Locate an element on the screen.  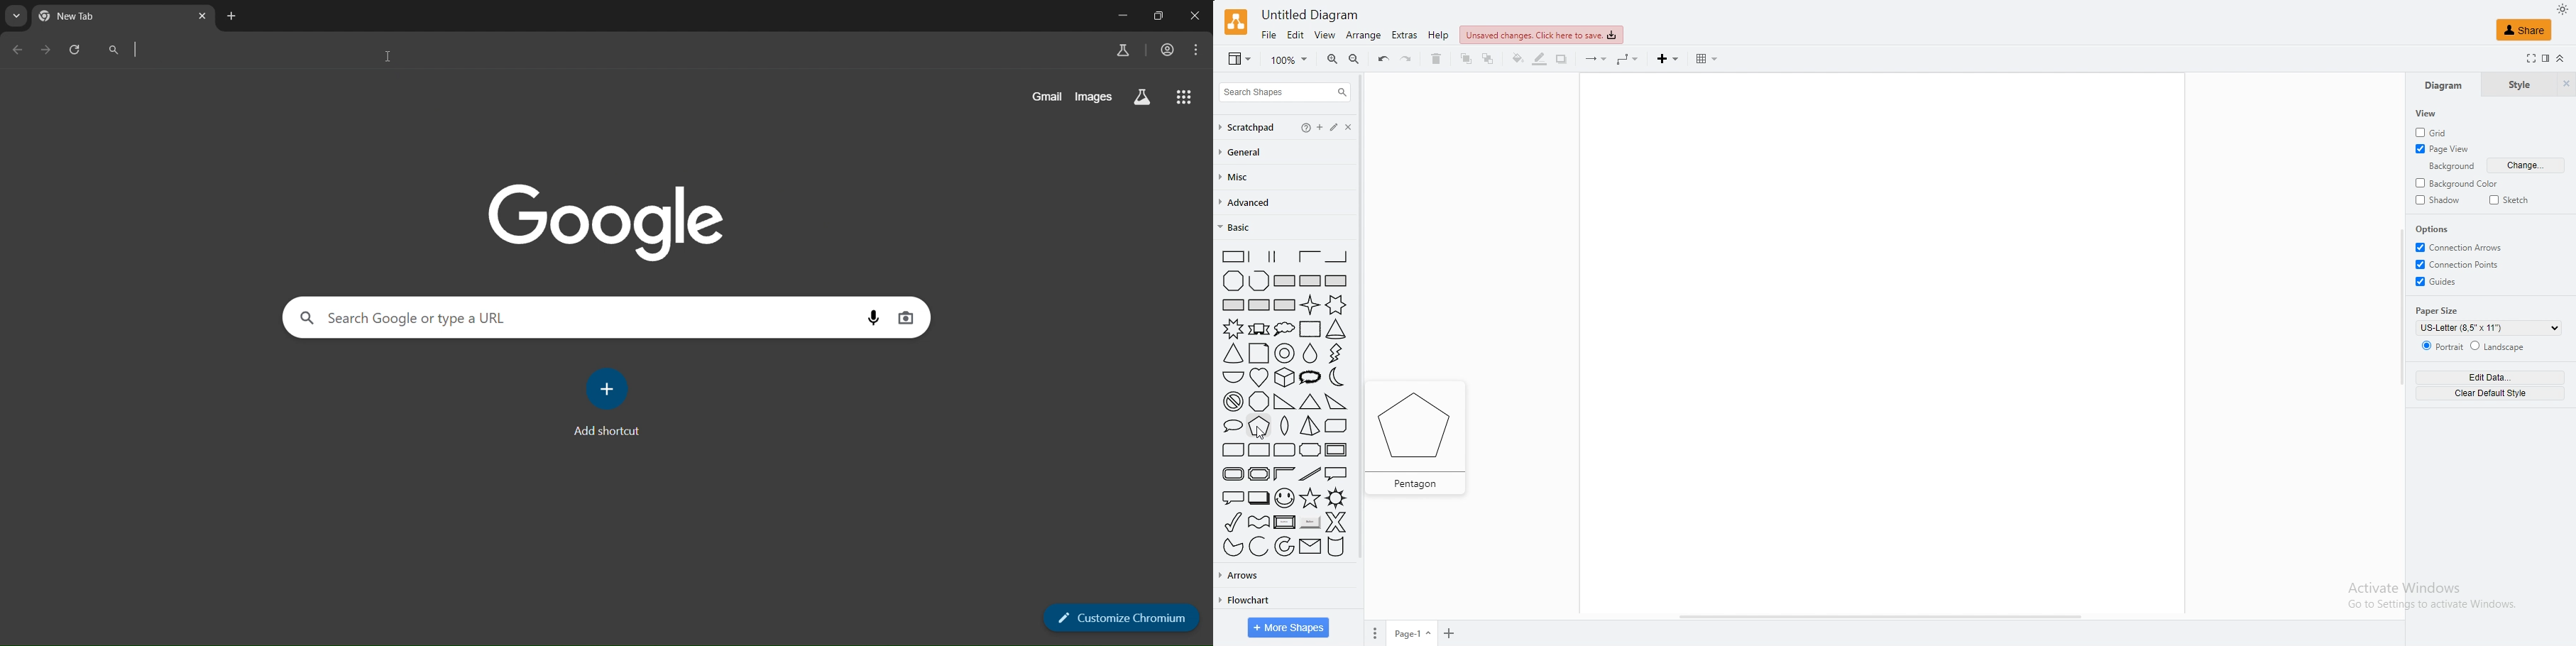
images is located at coordinates (1093, 98).